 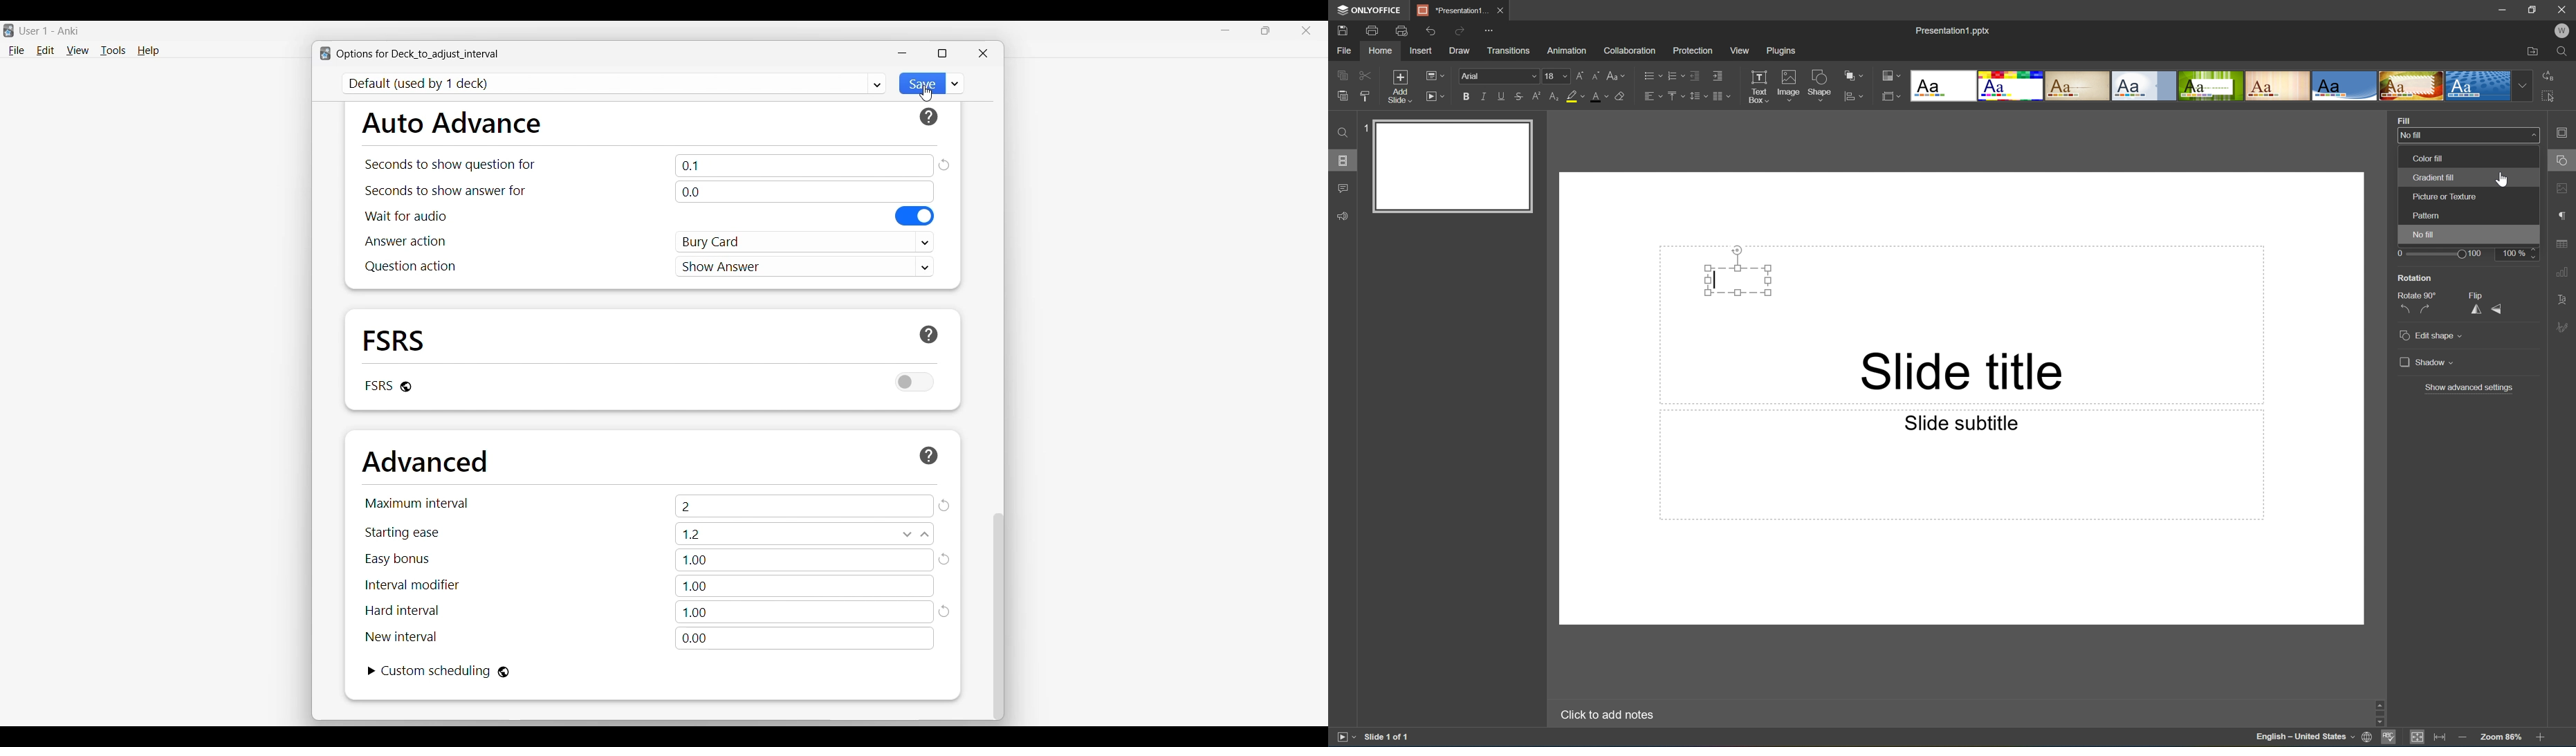 I want to click on Click to show window in a bigger tab, so click(x=942, y=53).